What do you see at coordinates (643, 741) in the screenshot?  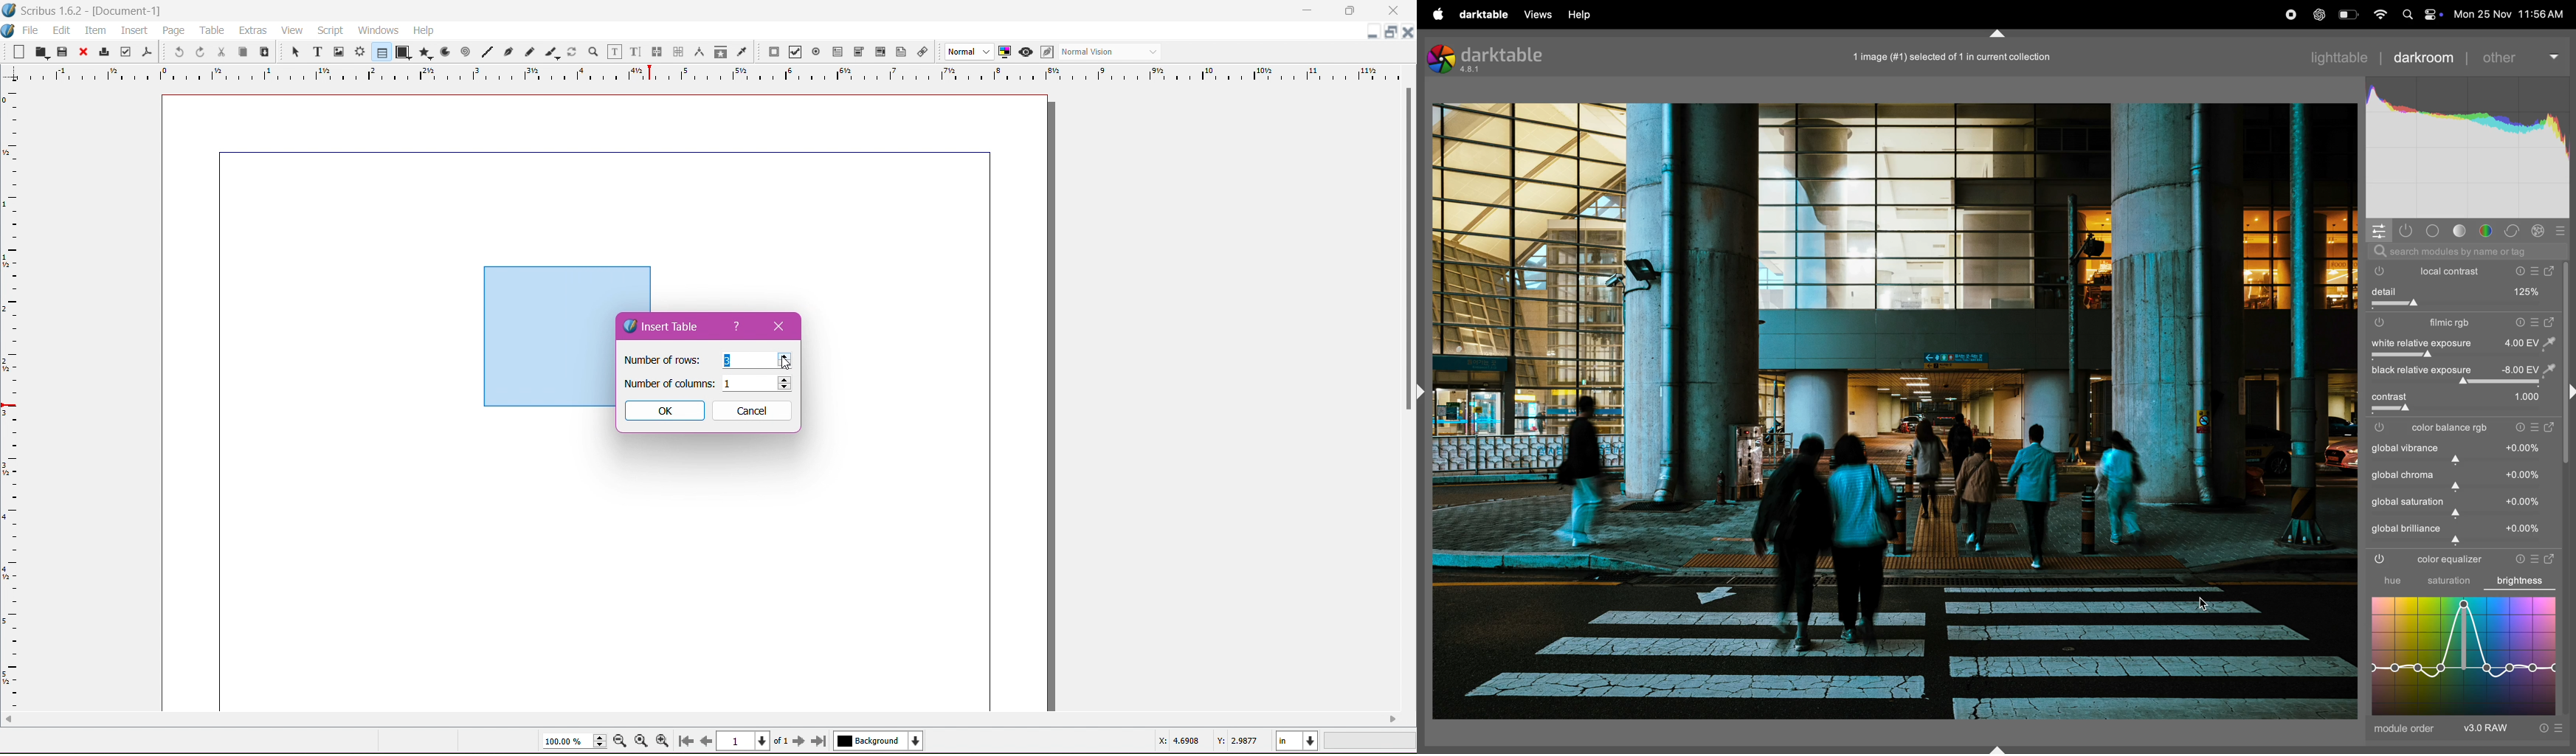 I see `Zoom to 100%` at bounding box center [643, 741].